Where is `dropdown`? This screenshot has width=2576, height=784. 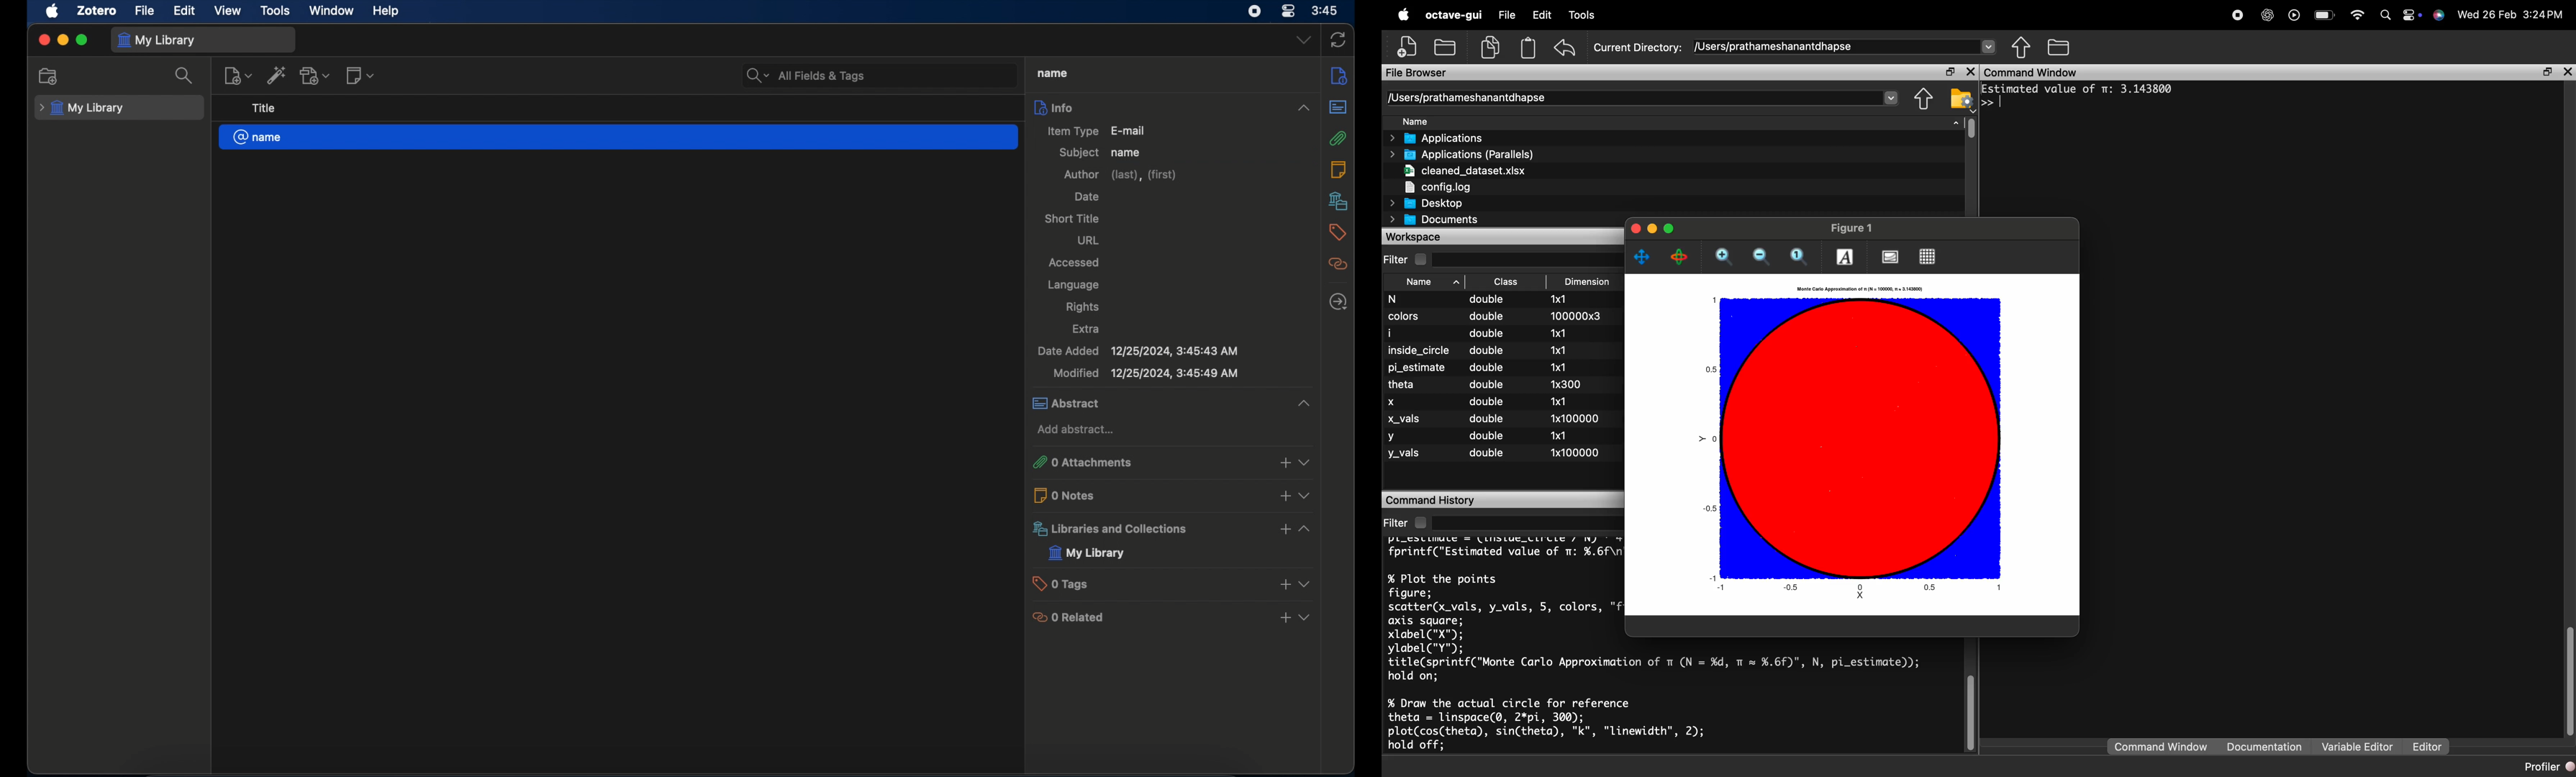
dropdown is located at coordinates (1302, 40).